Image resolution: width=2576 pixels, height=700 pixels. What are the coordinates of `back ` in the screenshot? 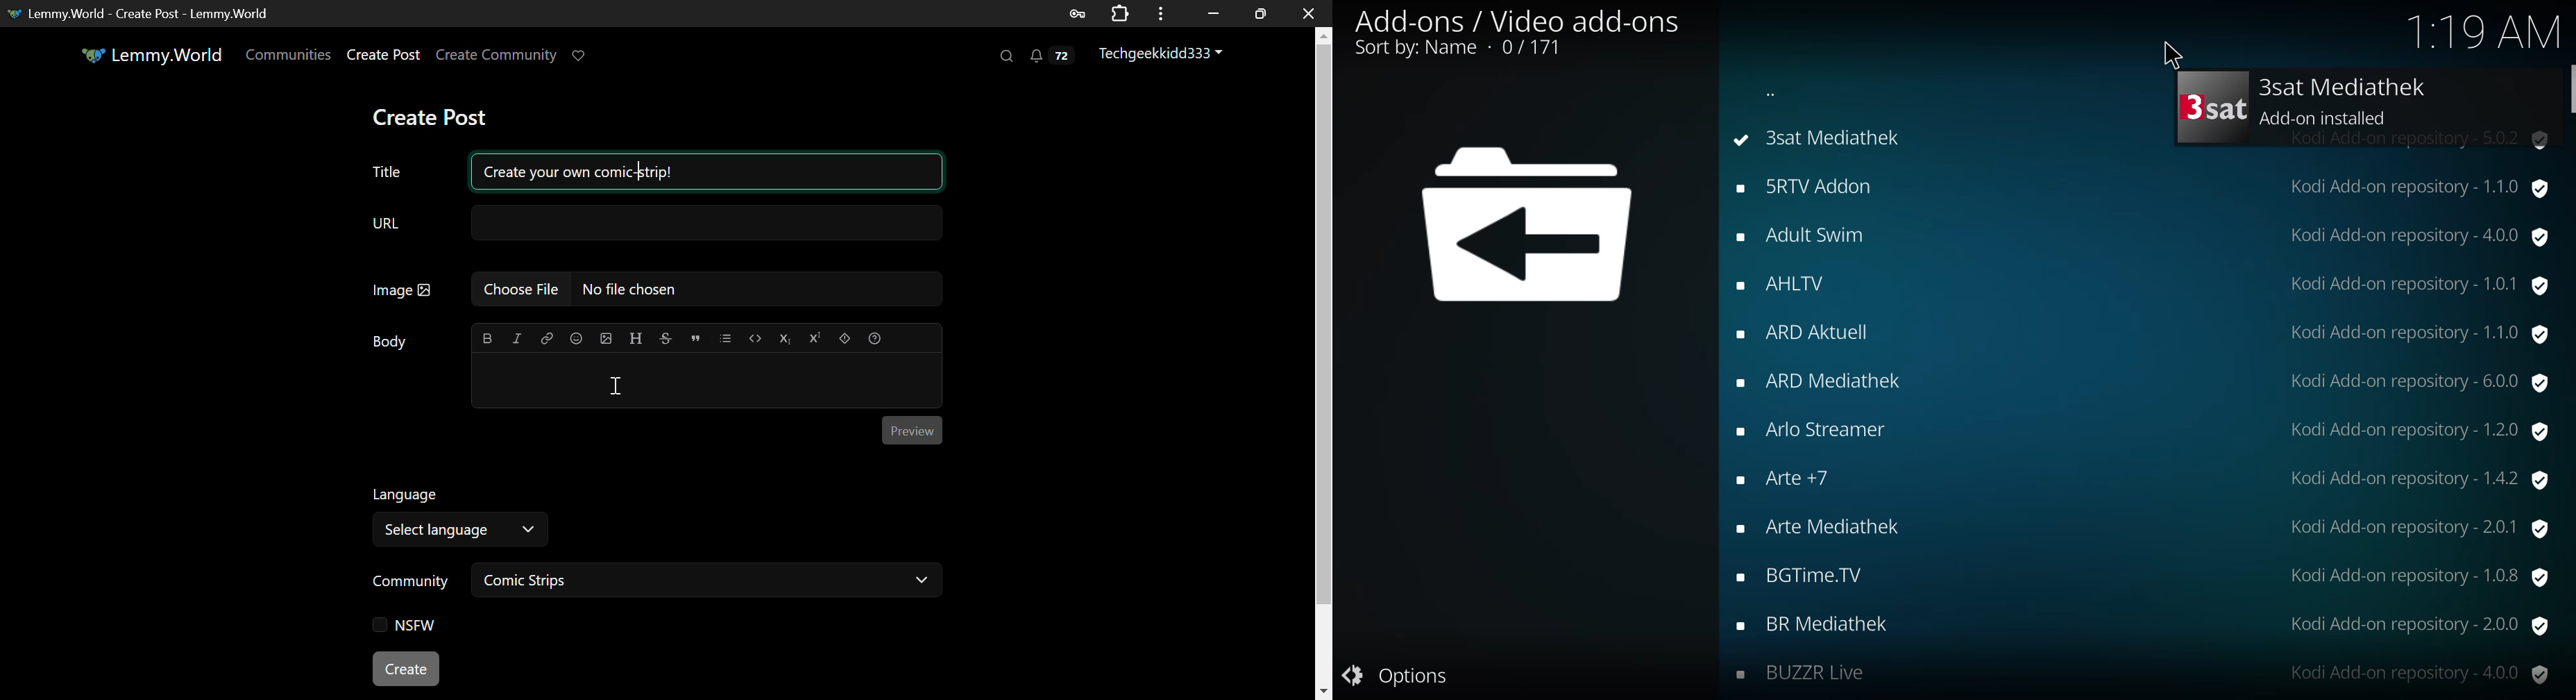 It's located at (1531, 234).